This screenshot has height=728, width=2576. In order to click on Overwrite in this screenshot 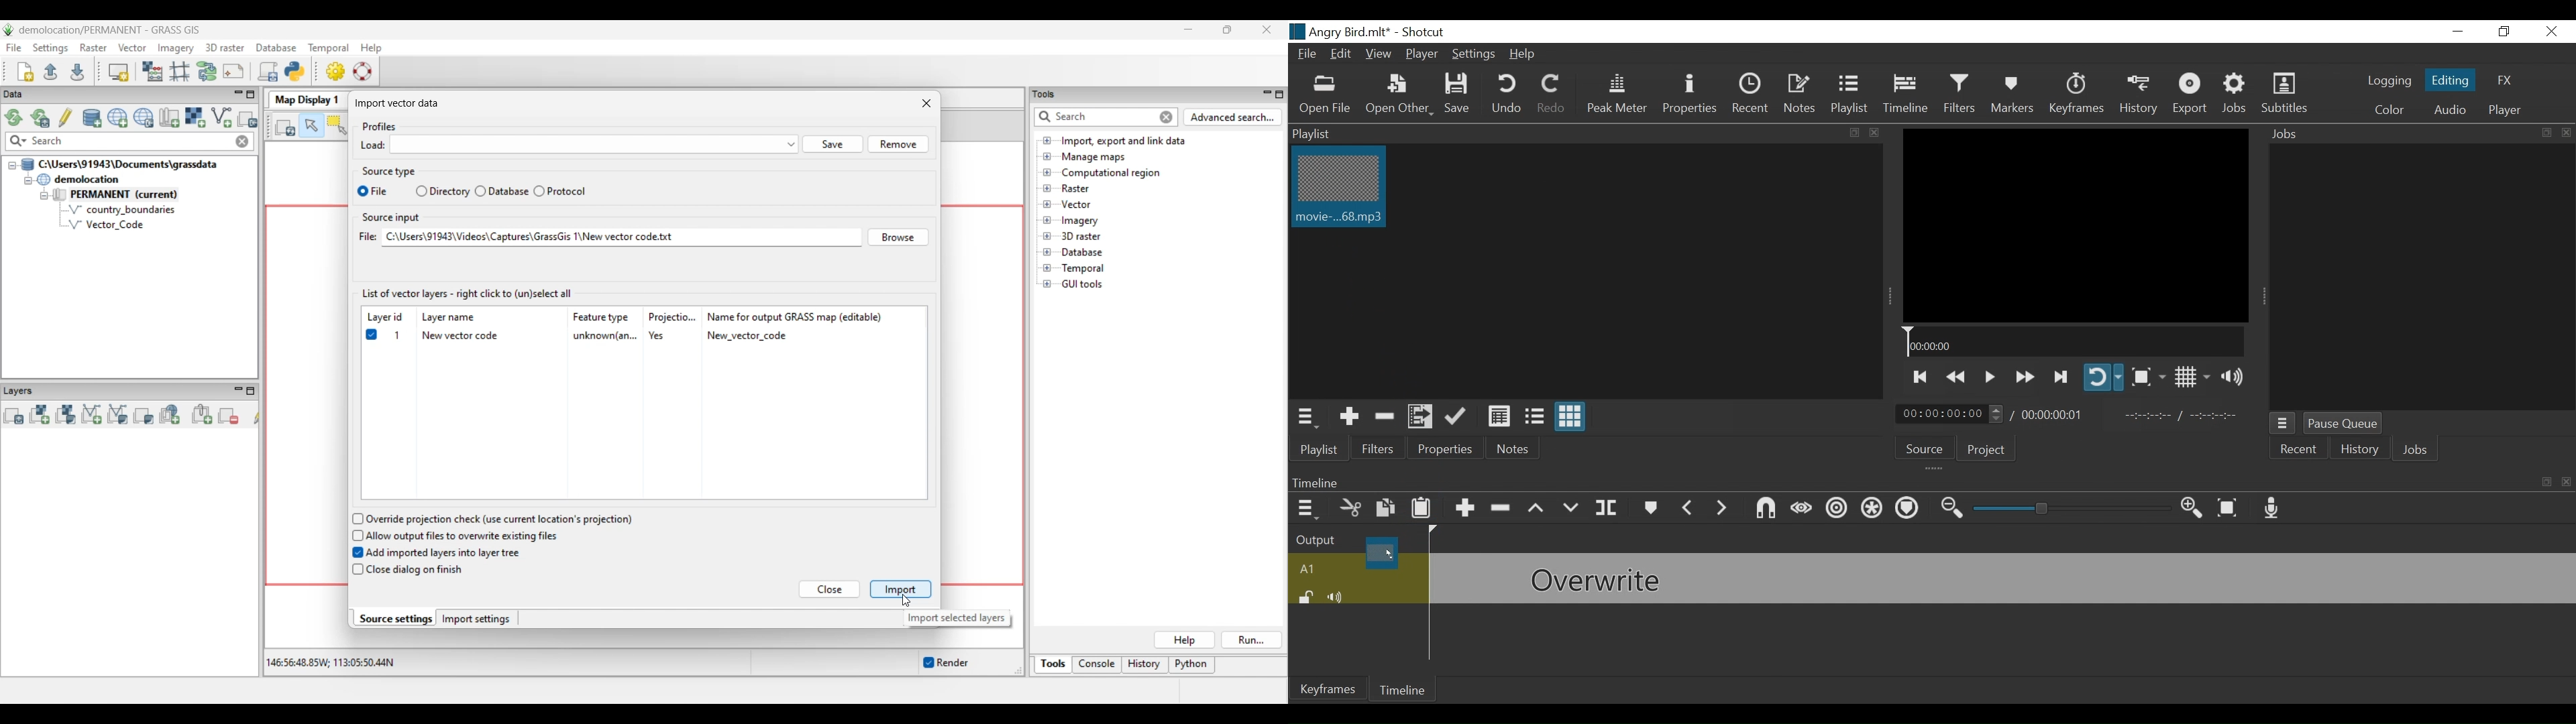, I will do `click(1572, 507)`.